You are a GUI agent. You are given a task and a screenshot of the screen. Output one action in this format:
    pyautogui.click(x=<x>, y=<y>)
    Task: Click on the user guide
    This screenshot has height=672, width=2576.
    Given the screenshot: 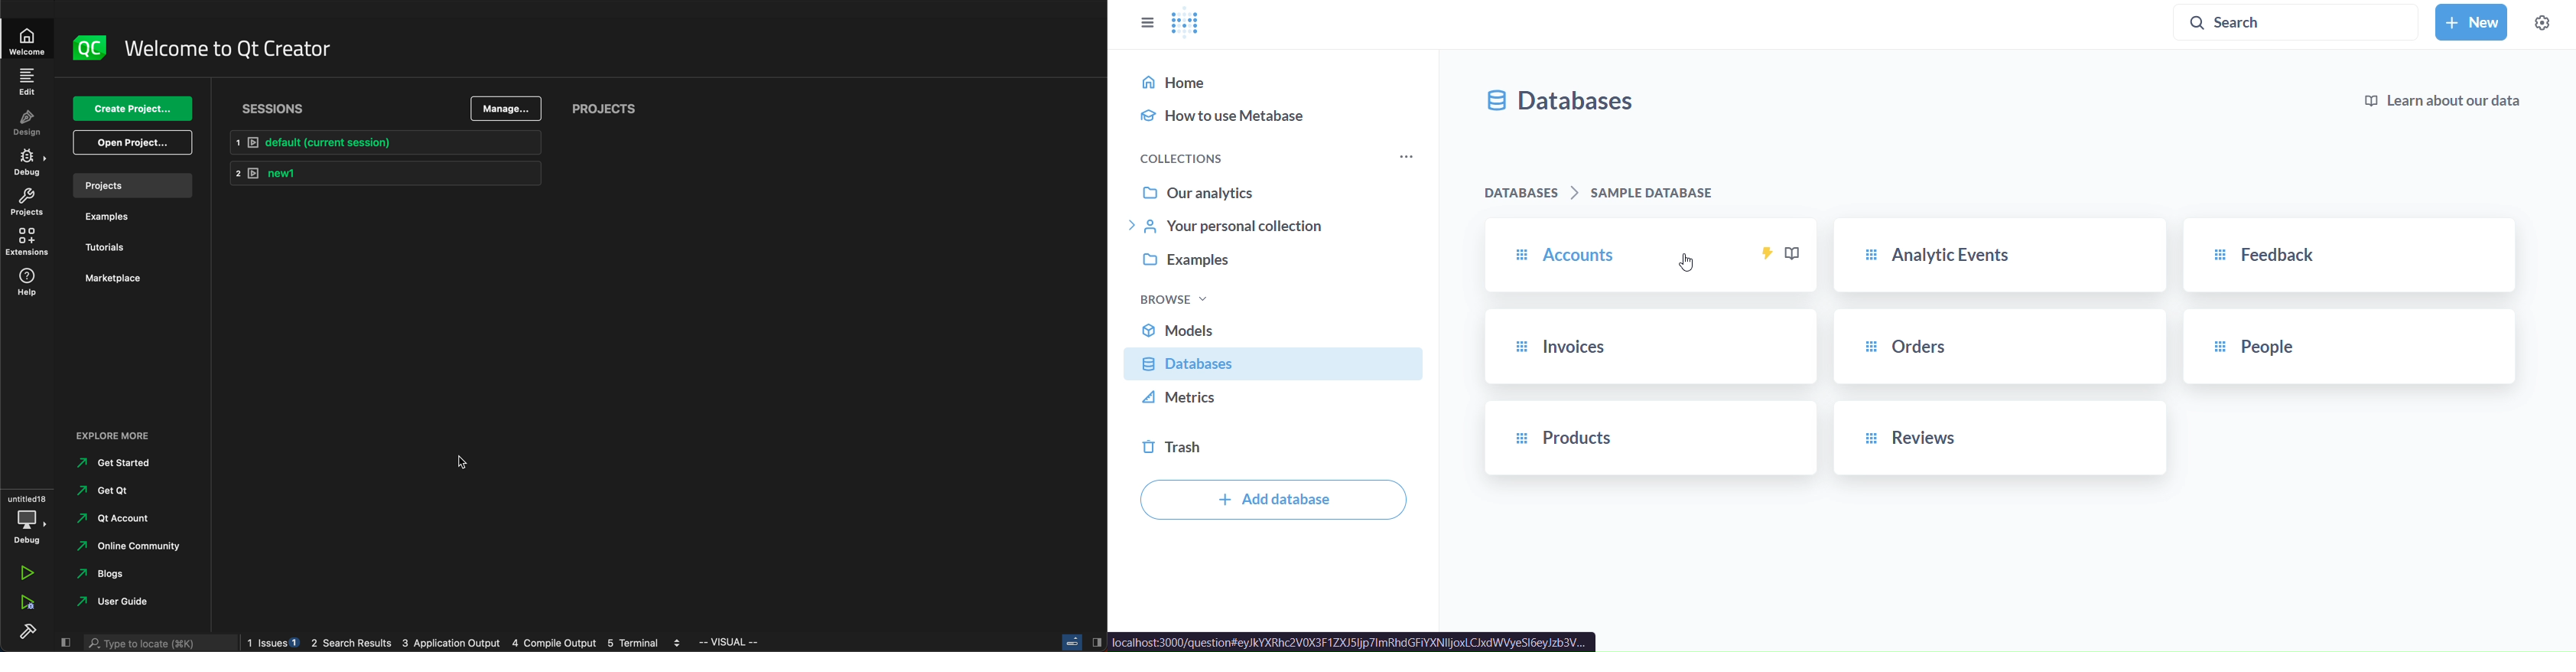 What is the action you would take?
    pyautogui.click(x=115, y=603)
    